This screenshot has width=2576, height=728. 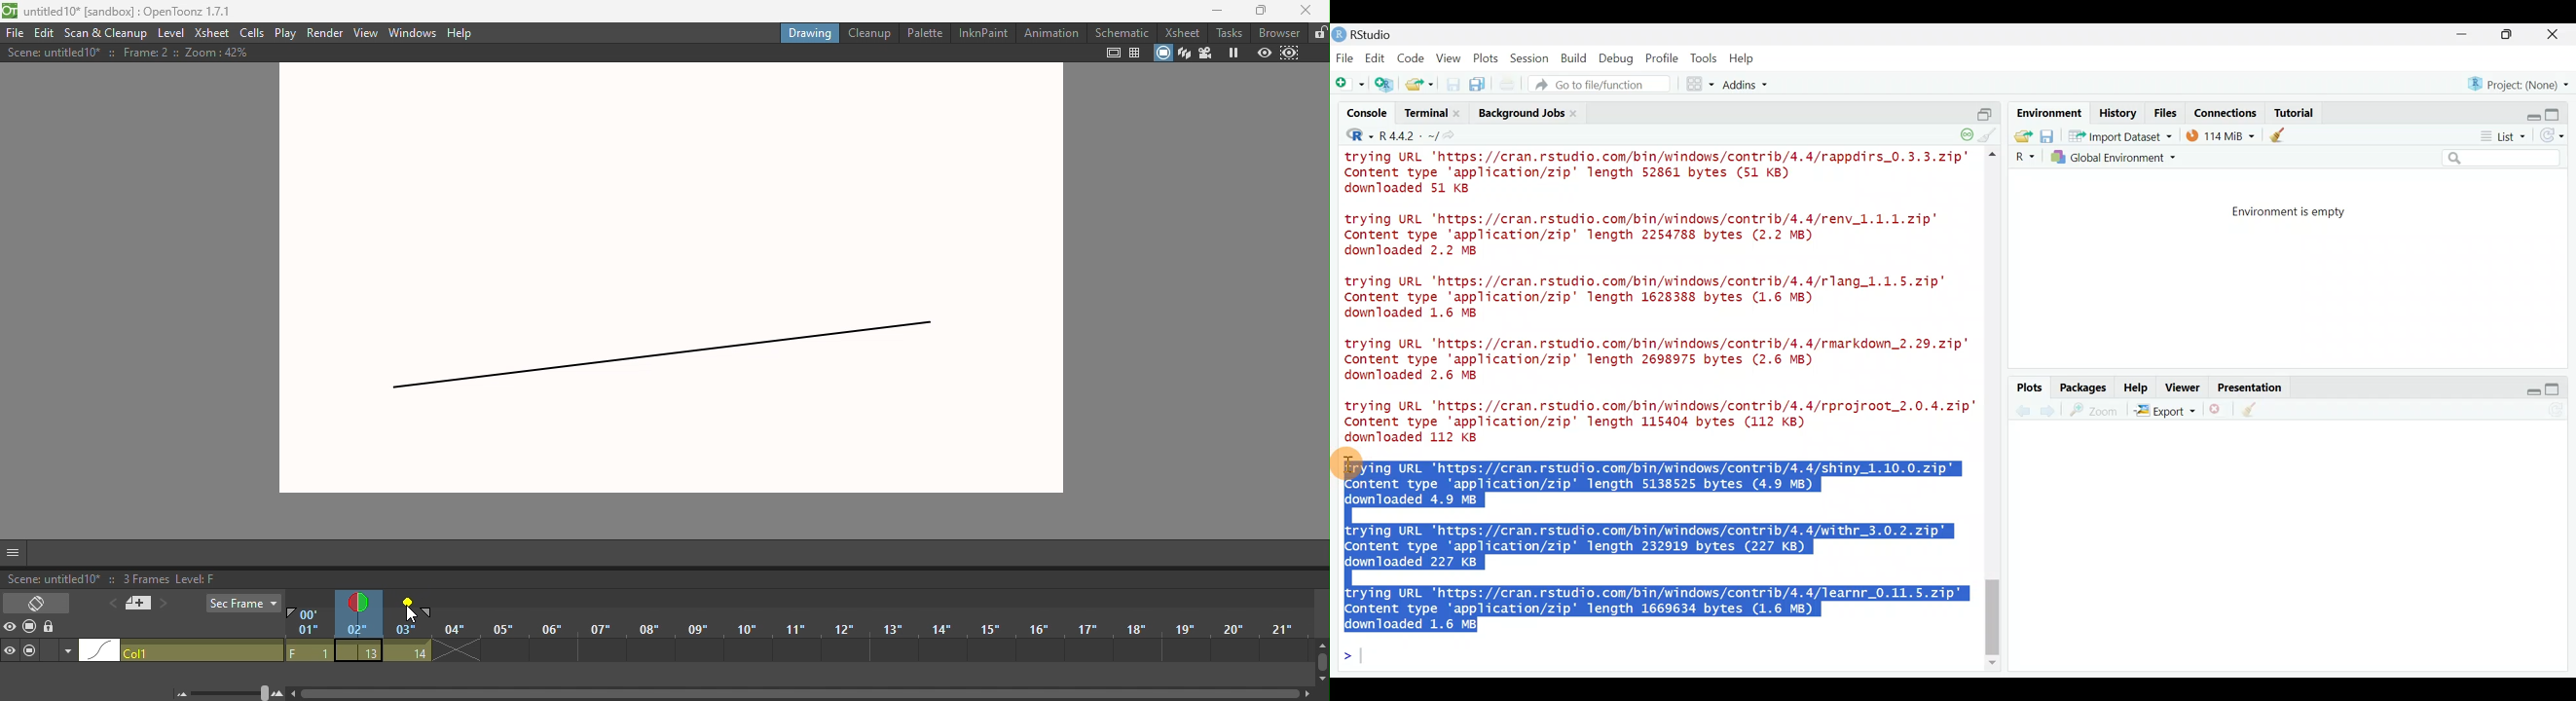 What do you see at coordinates (2510, 34) in the screenshot?
I see `maximize` at bounding box center [2510, 34].